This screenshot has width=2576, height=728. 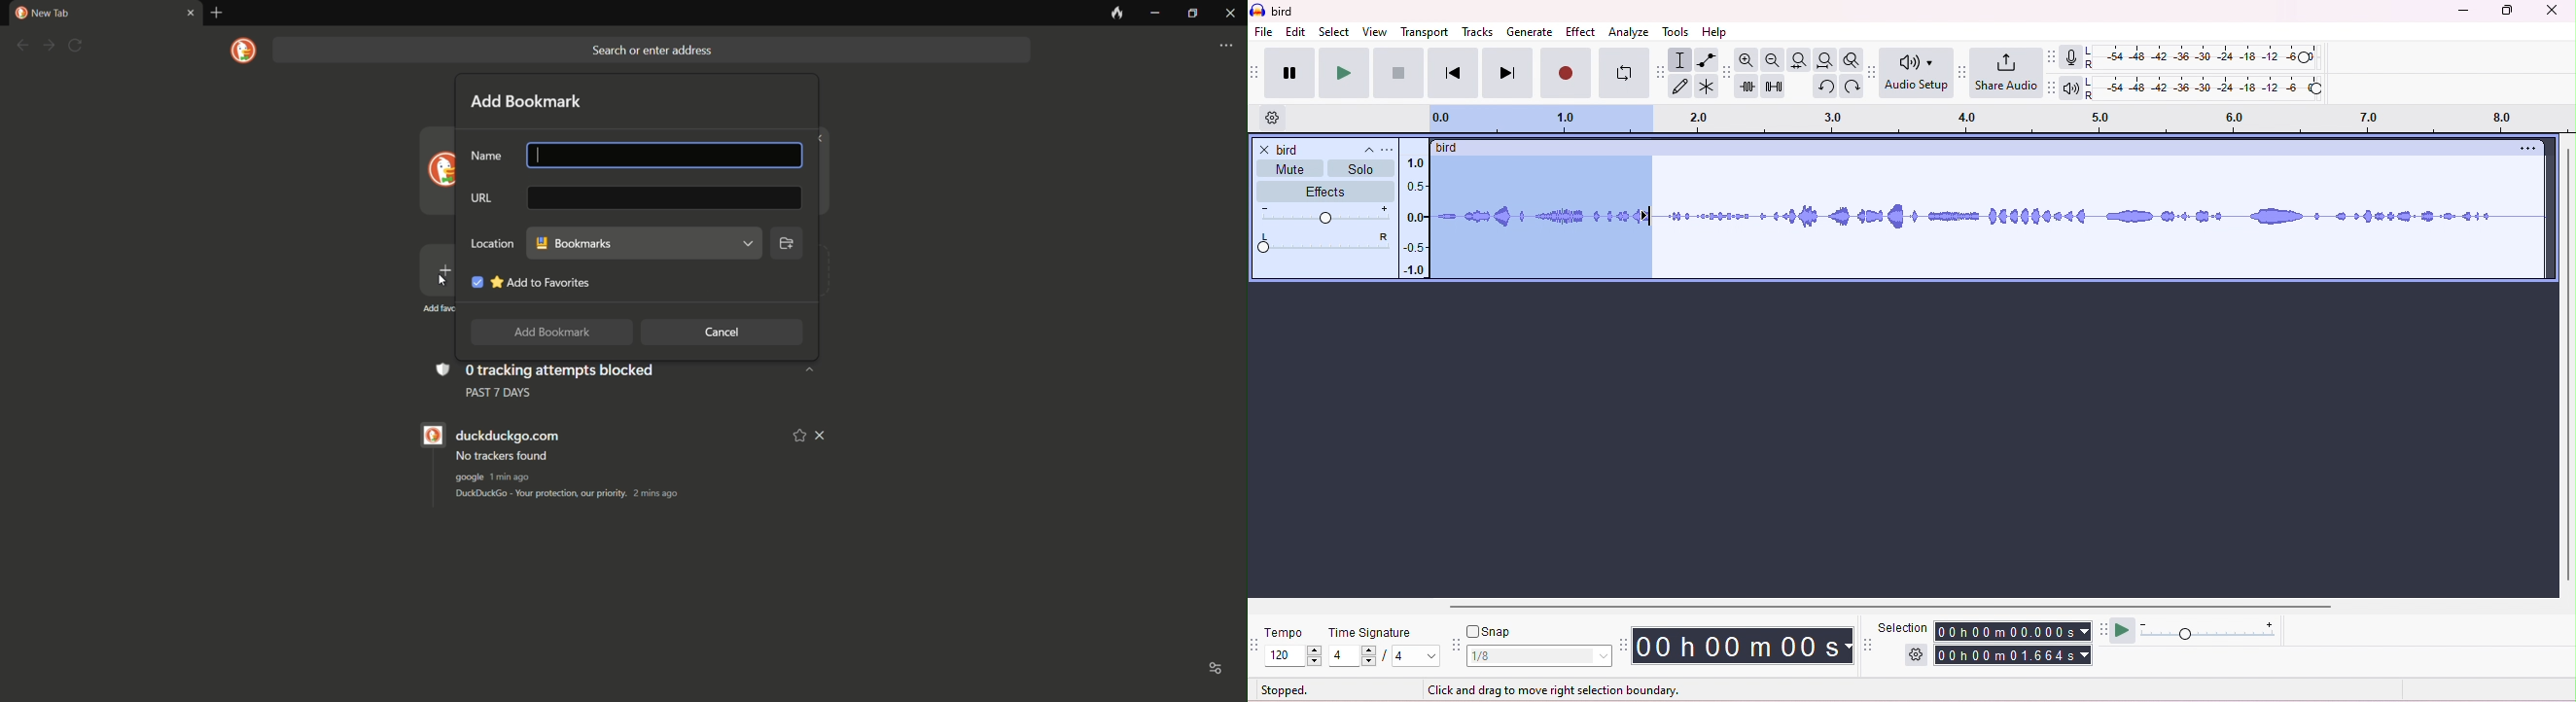 What do you see at coordinates (2010, 655) in the screenshot?
I see `00h 00m01.656s (end time) ` at bounding box center [2010, 655].